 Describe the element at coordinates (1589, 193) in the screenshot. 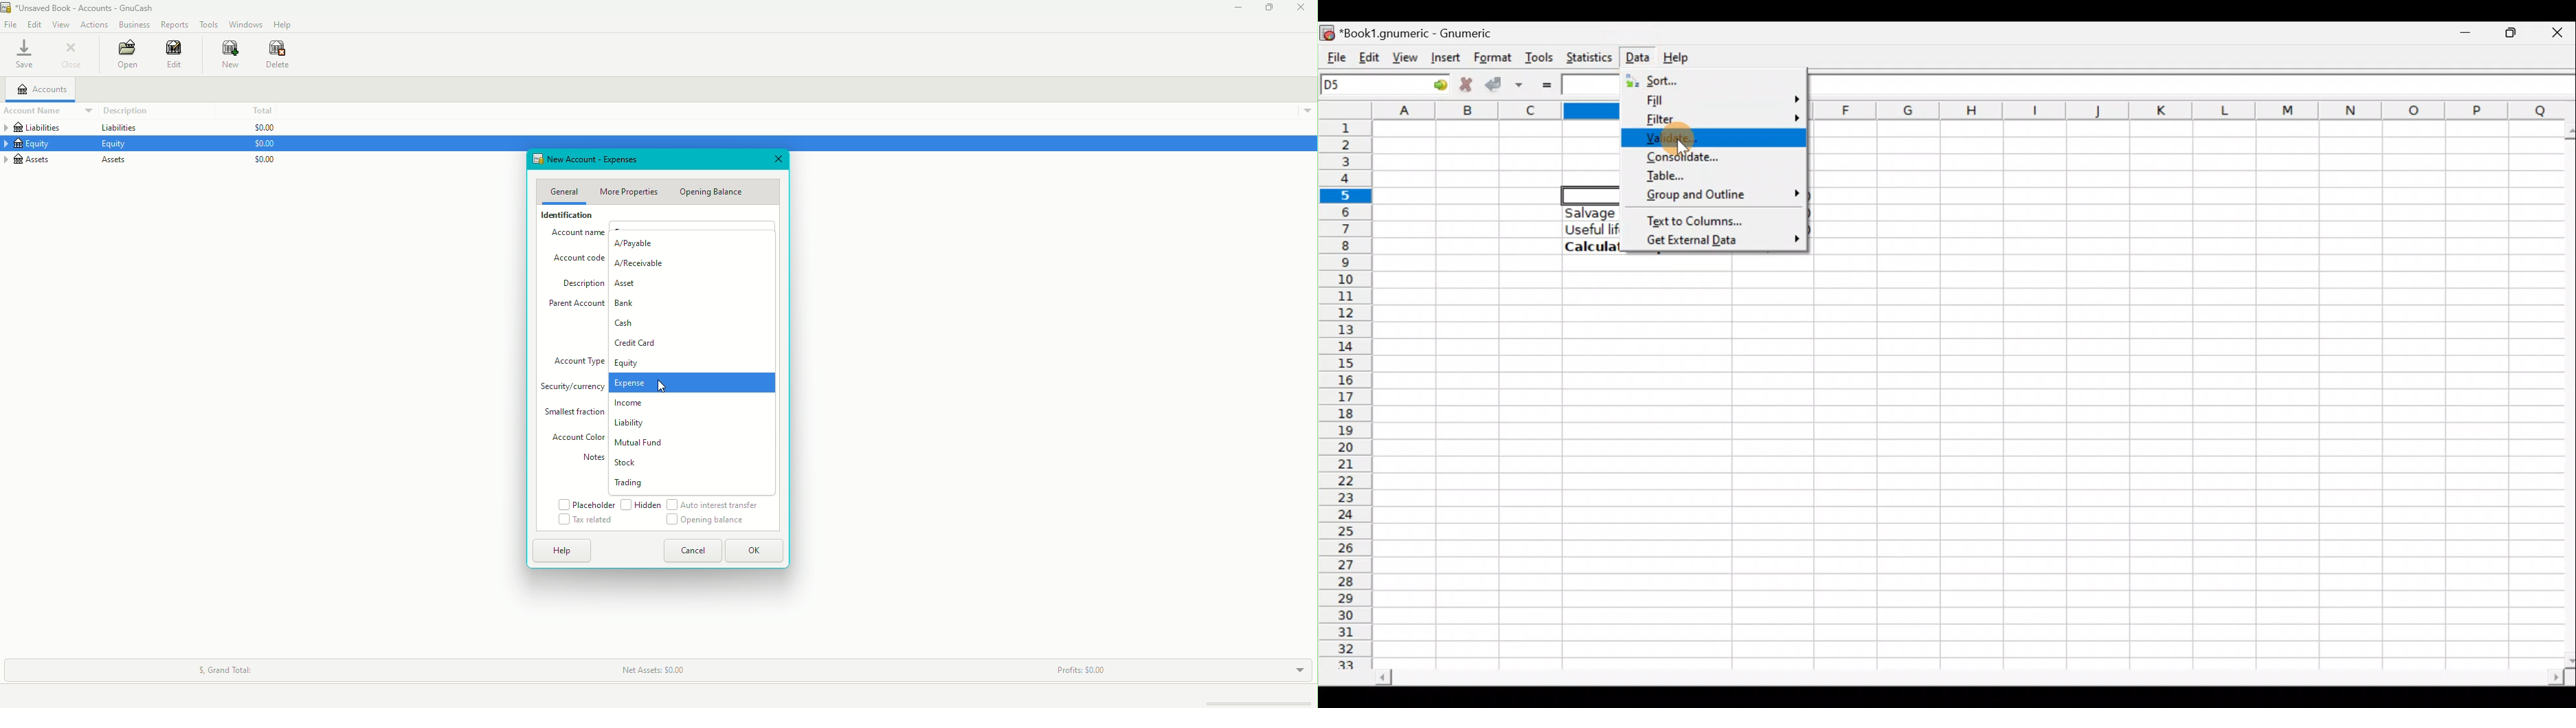

I see `Selected cell` at that location.